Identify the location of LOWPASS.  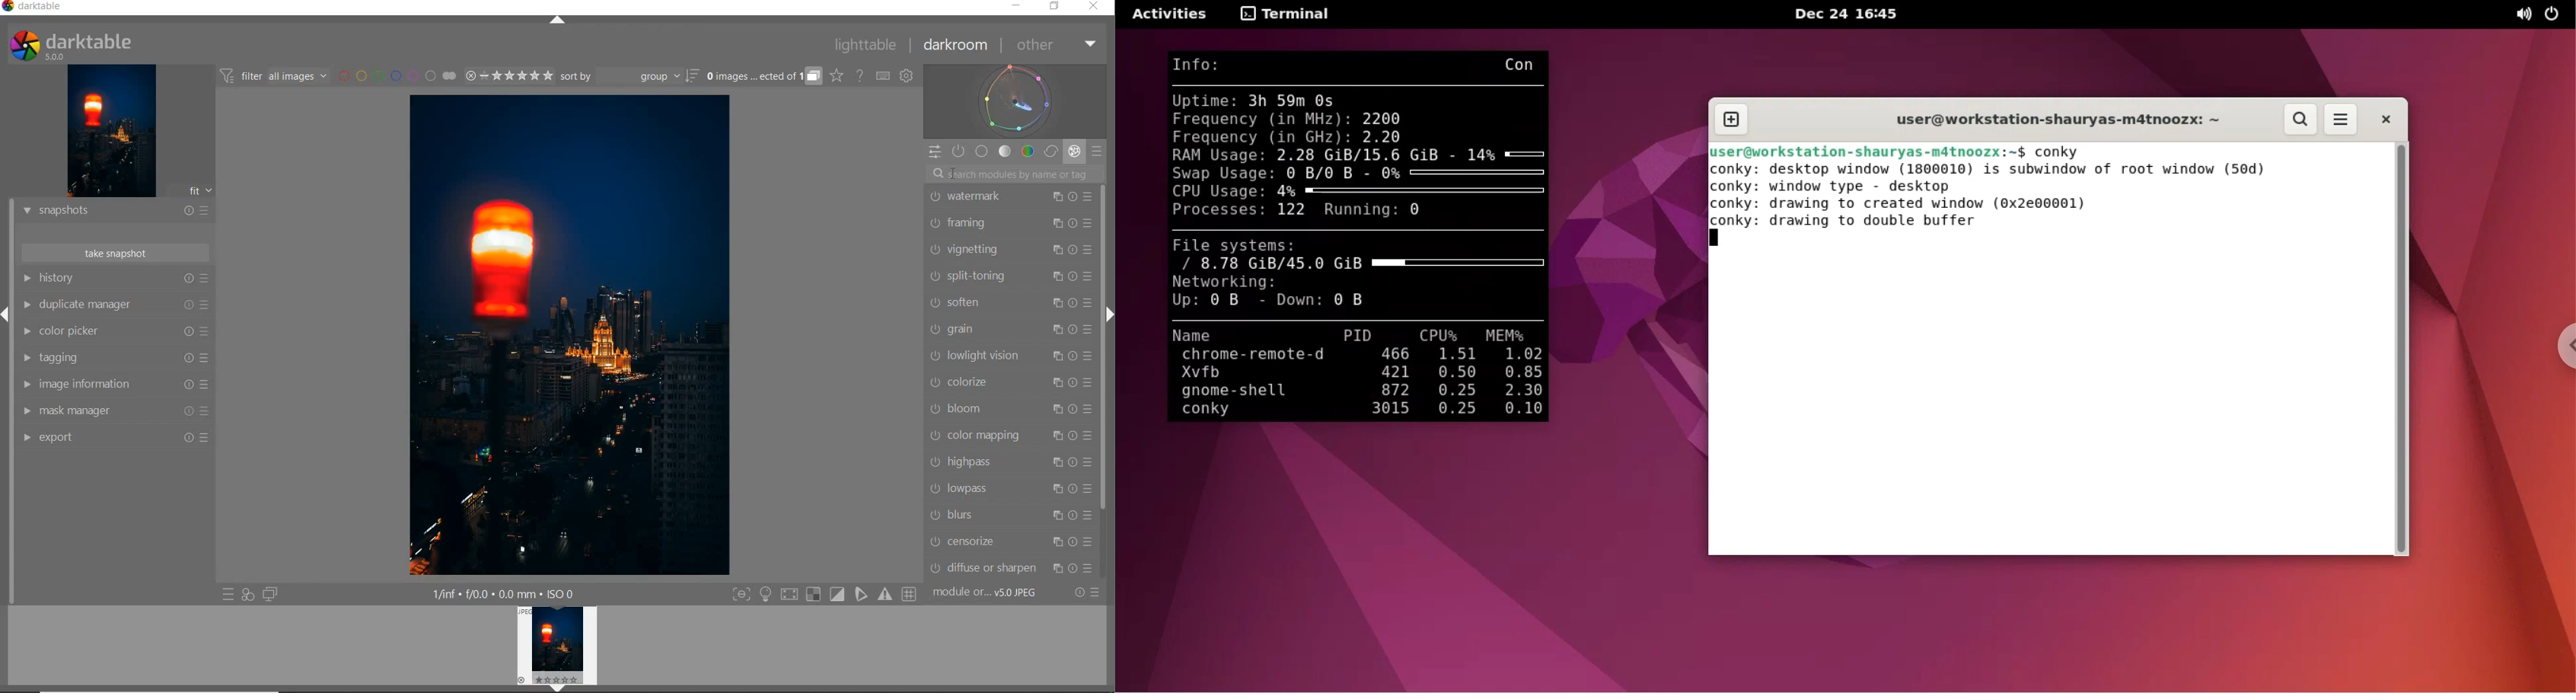
(976, 488).